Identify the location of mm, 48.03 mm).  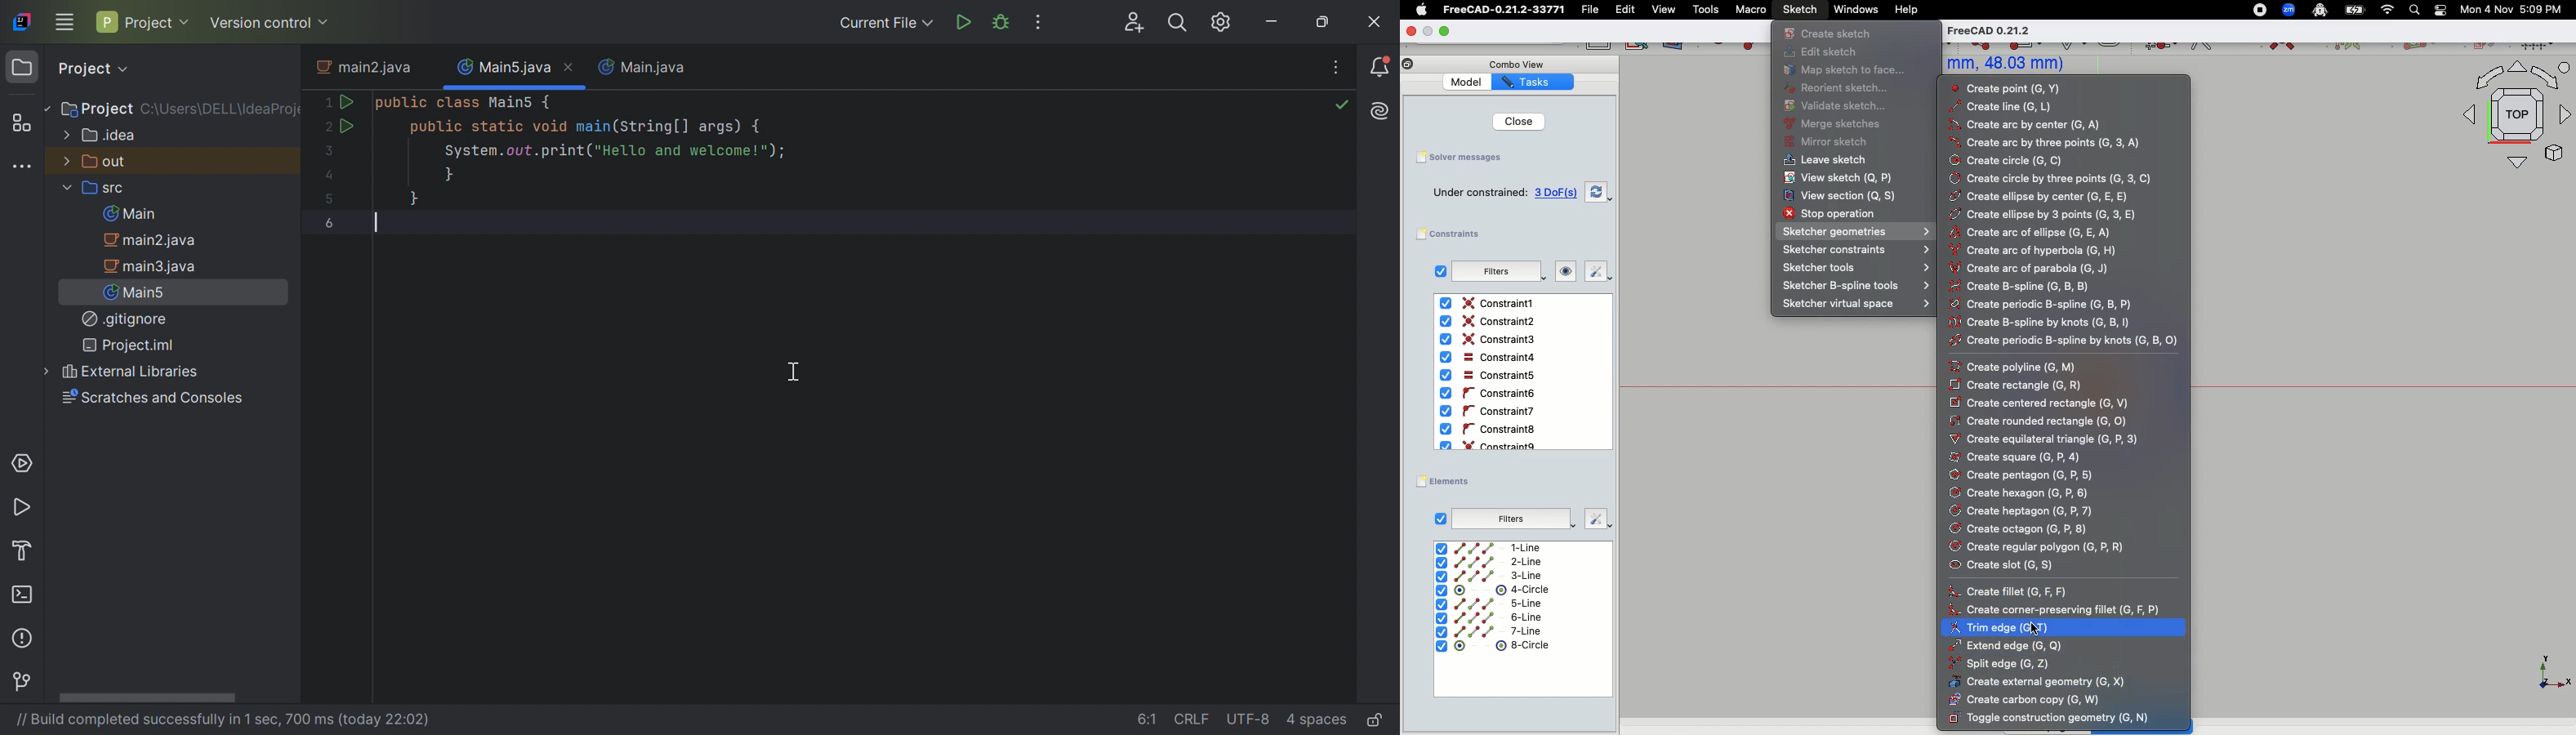
(2009, 63).